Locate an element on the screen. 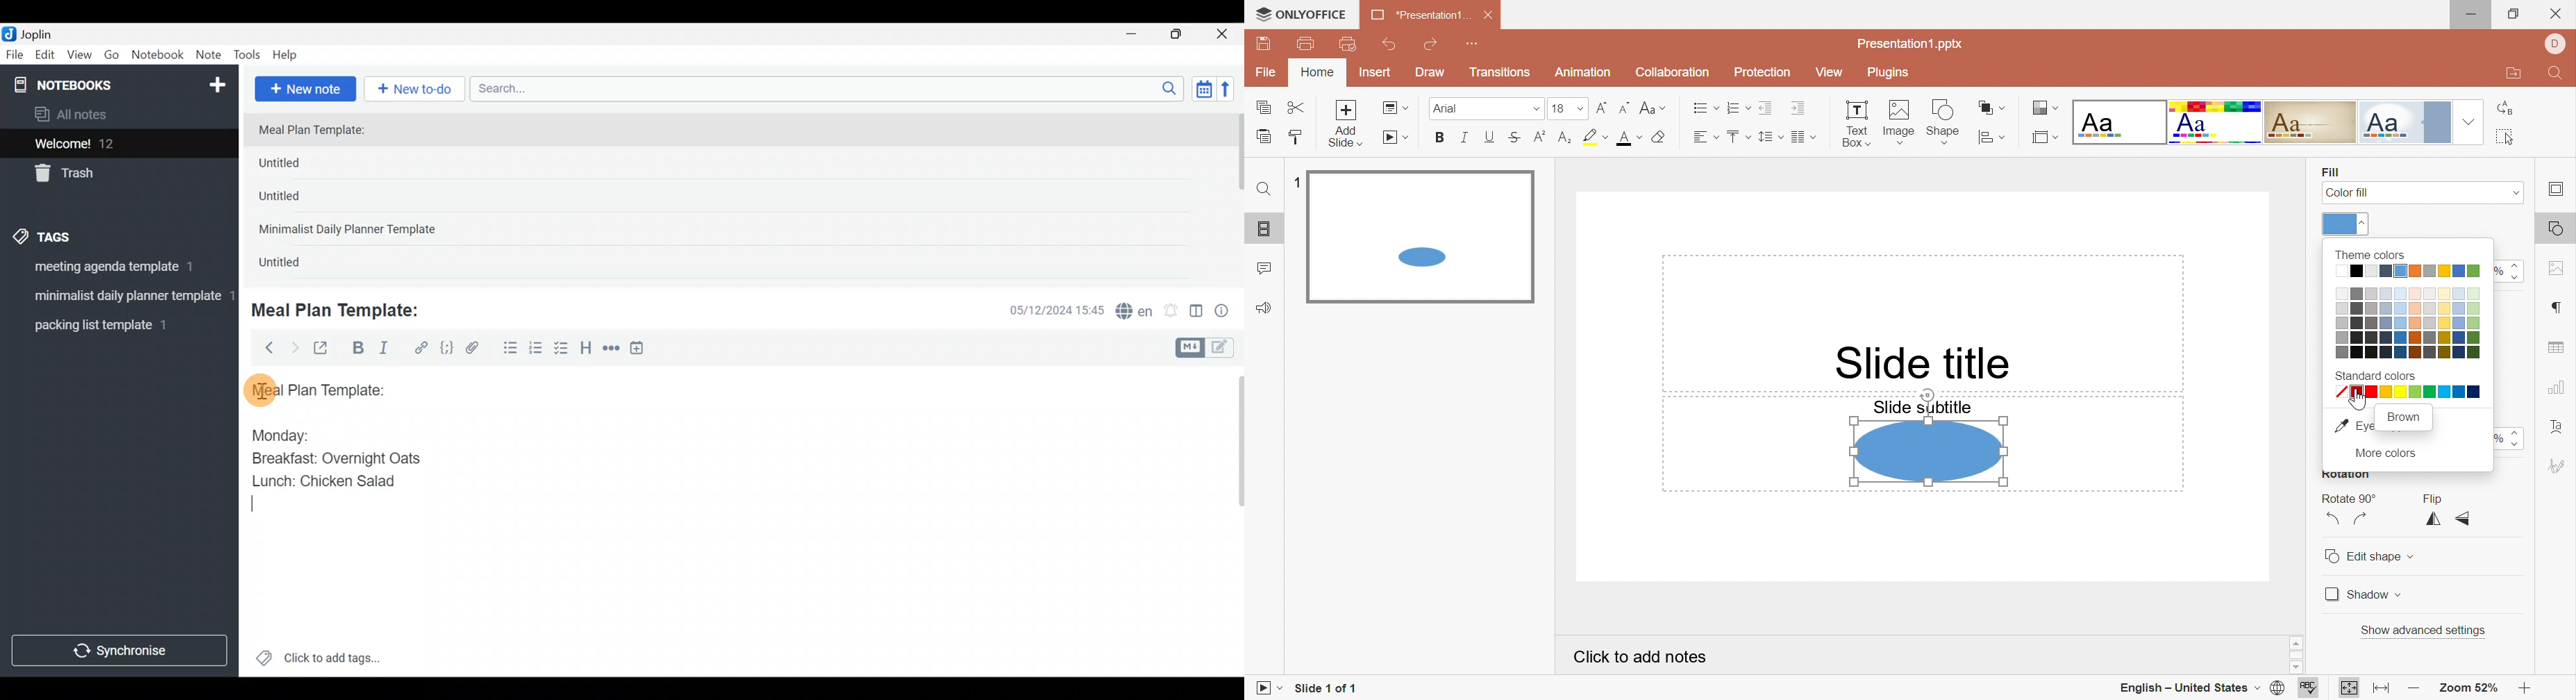 This screenshot has height=700, width=2576. Edit is located at coordinates (45, 57).